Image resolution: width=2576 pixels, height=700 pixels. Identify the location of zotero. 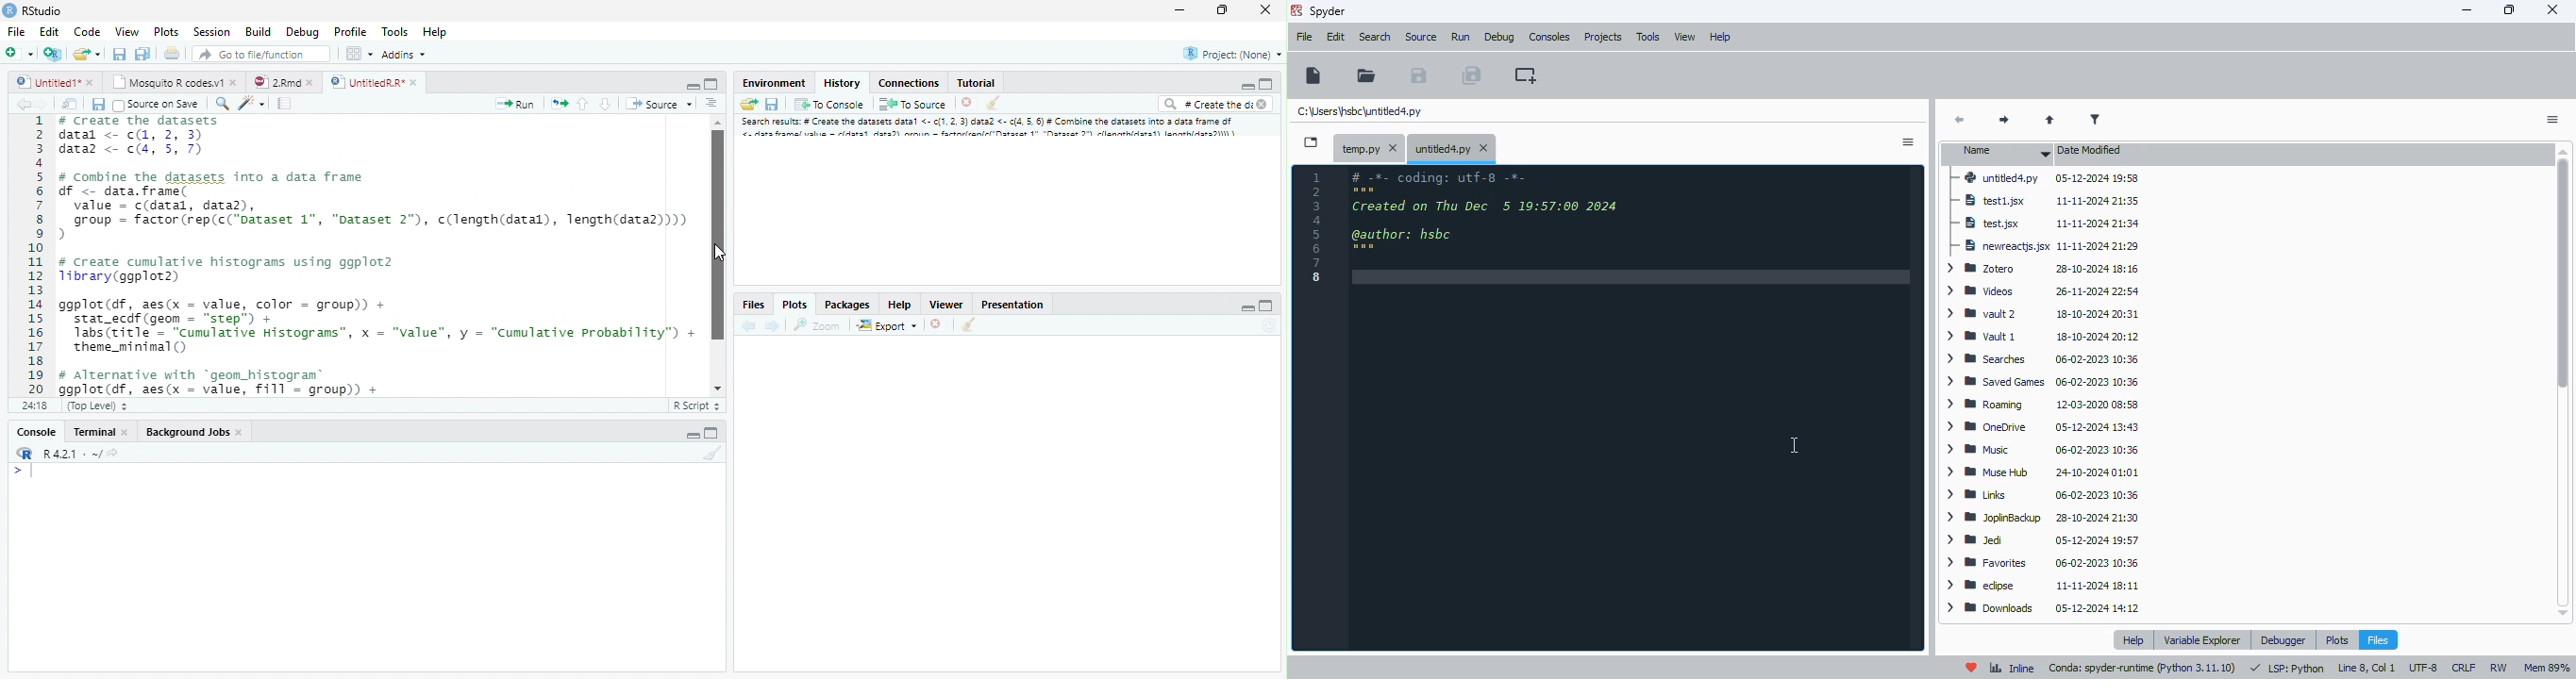
(1981, 270).